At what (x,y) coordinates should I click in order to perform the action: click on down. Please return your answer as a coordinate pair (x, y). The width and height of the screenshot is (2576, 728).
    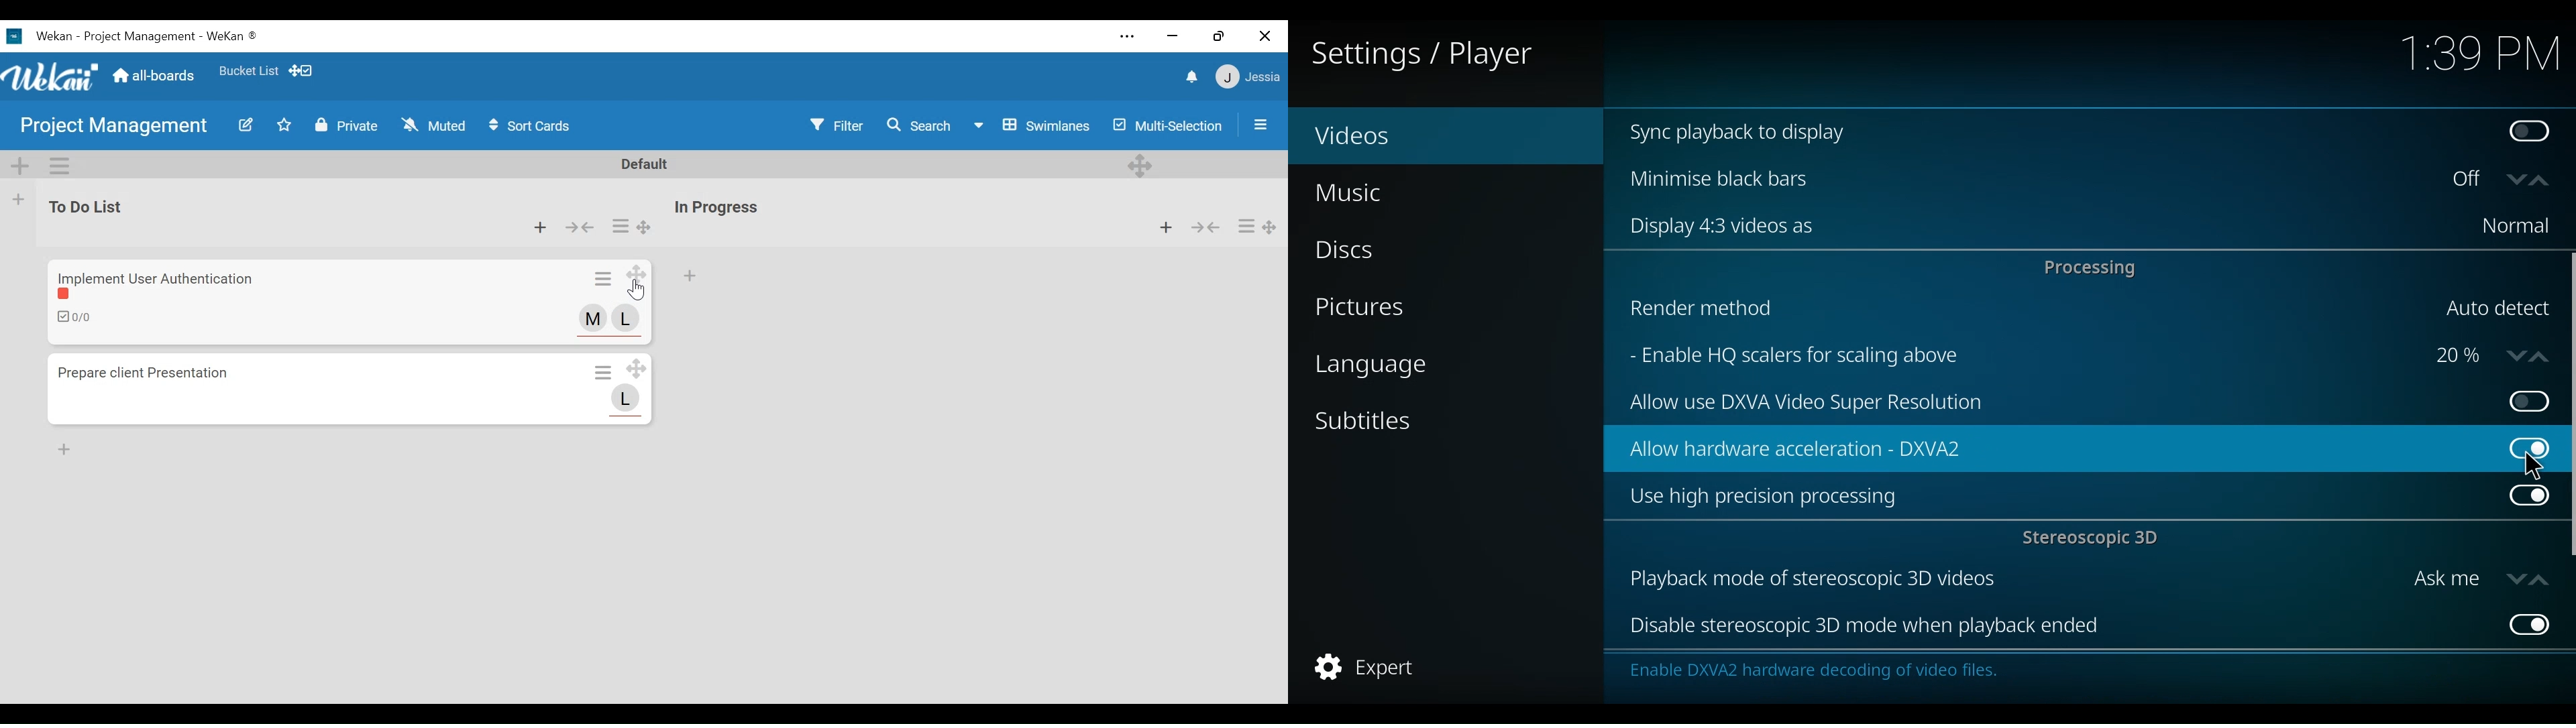
    Looking at the image, I should click on (2516, 180).